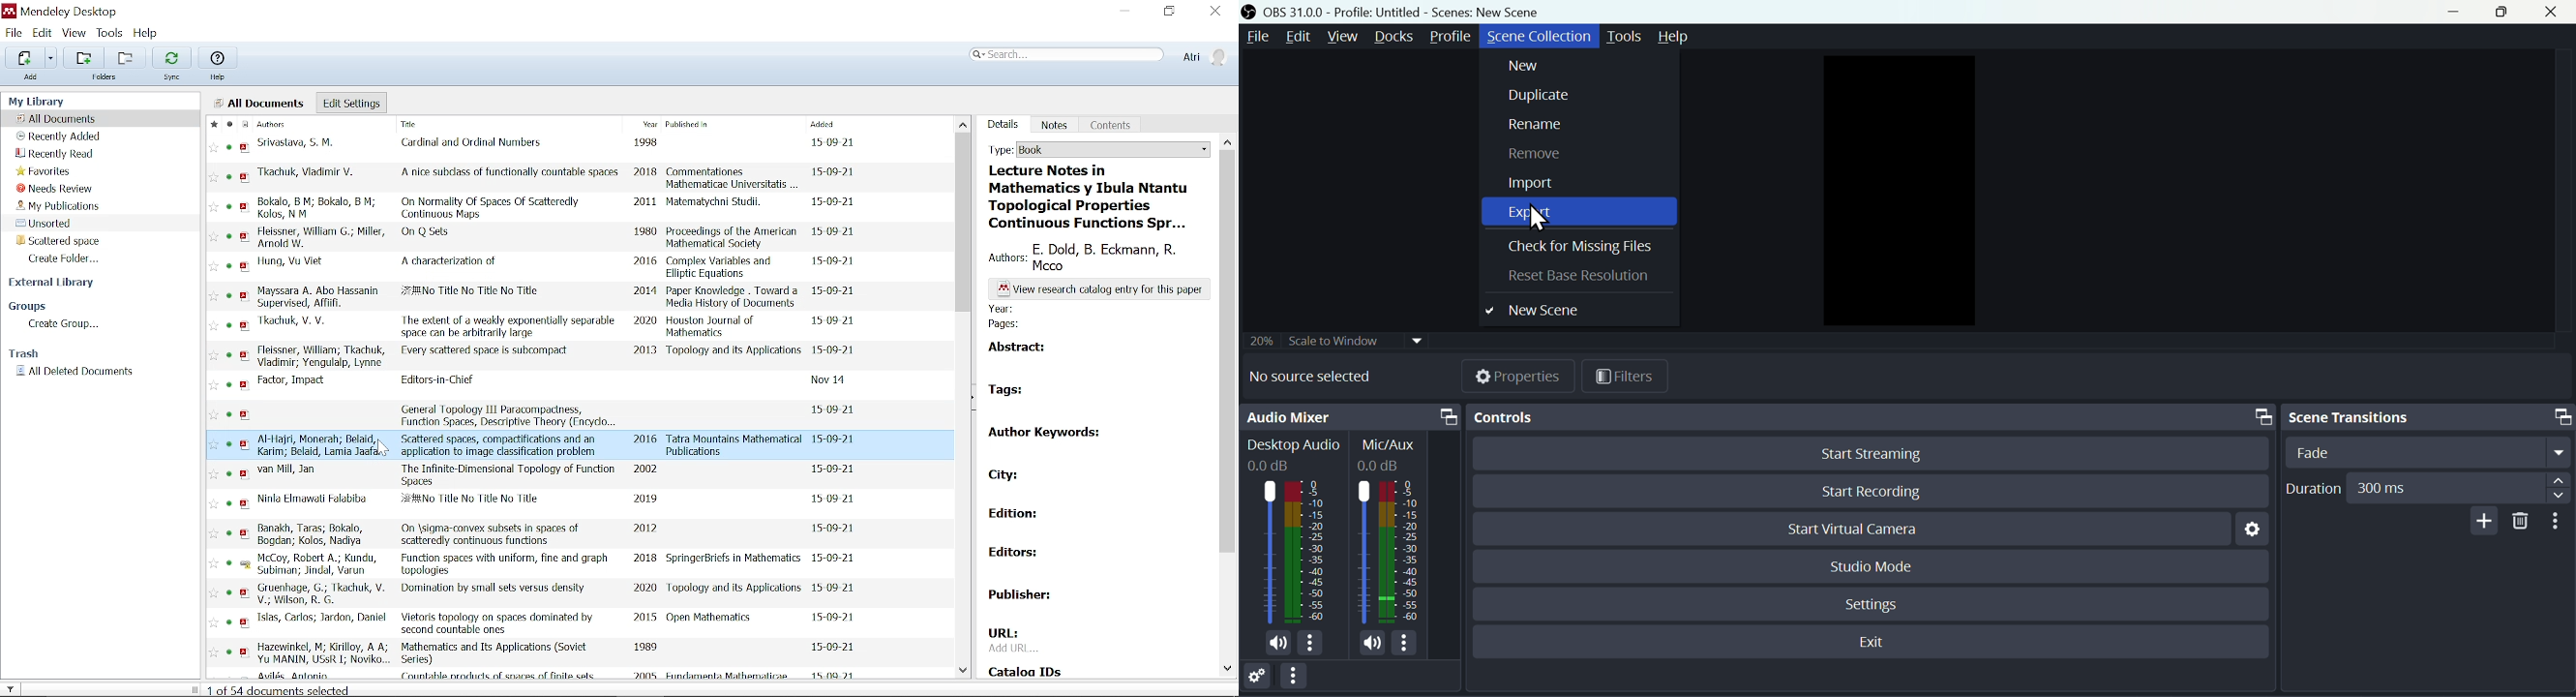 This screenshot has width=2576, height=700. Describe the element at coordinates (833, 500) in the screenshot. I see `date` at that location.